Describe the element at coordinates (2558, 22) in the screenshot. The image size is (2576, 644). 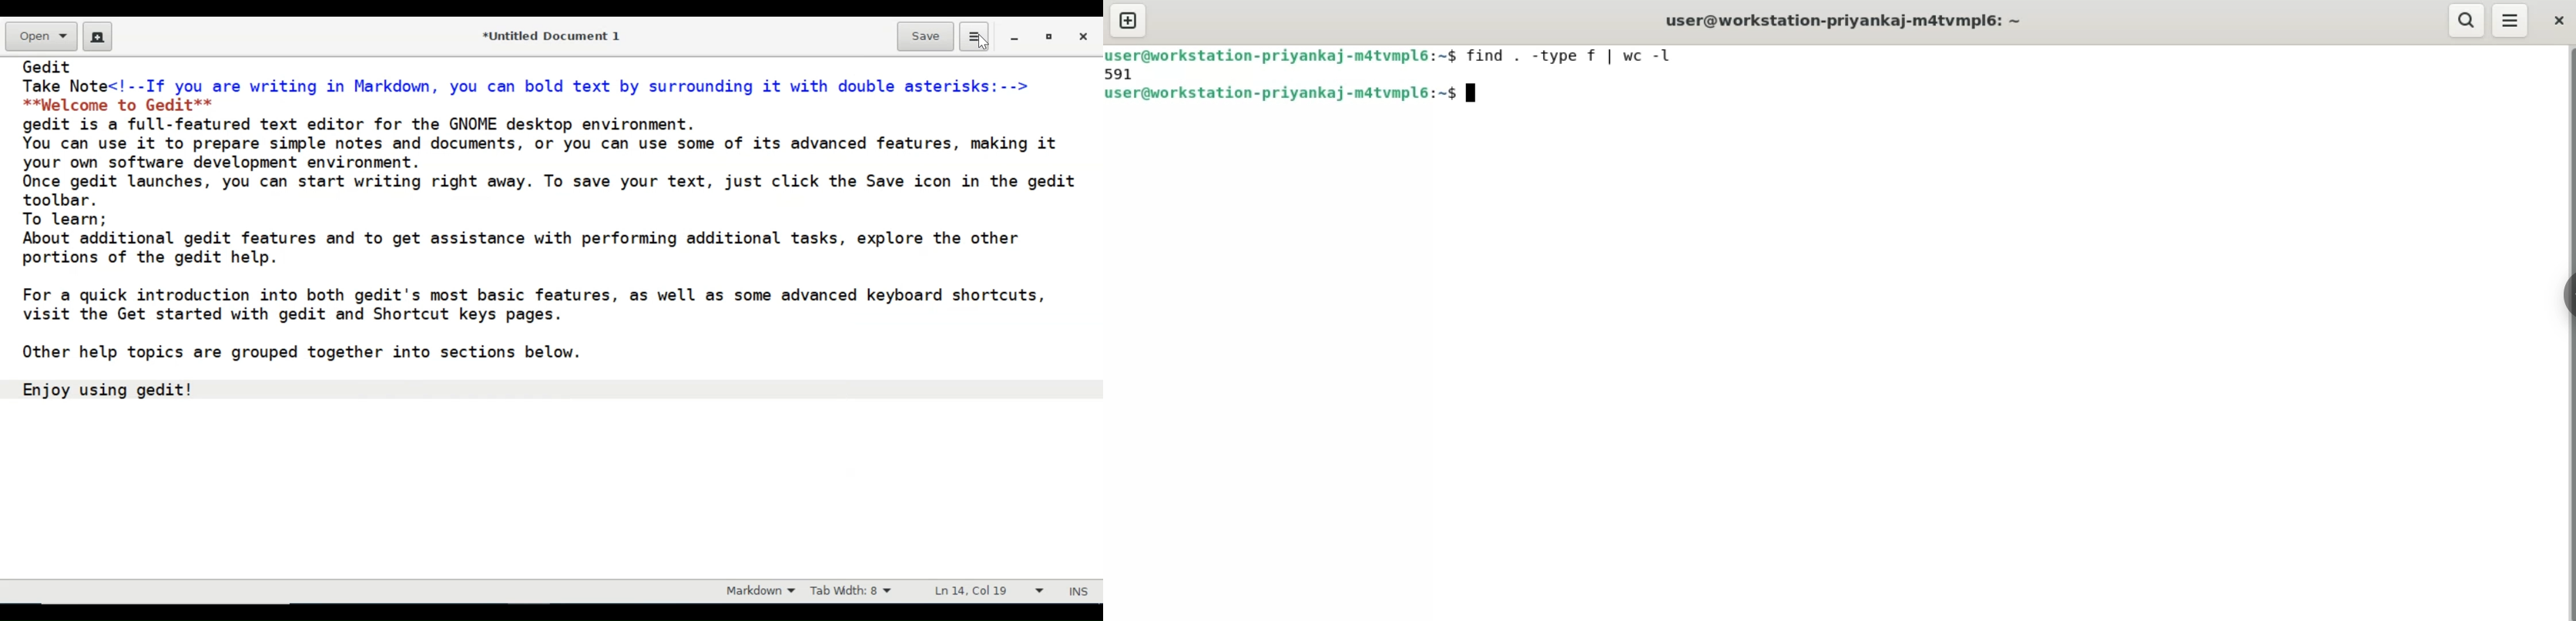
I see `close` at that location.